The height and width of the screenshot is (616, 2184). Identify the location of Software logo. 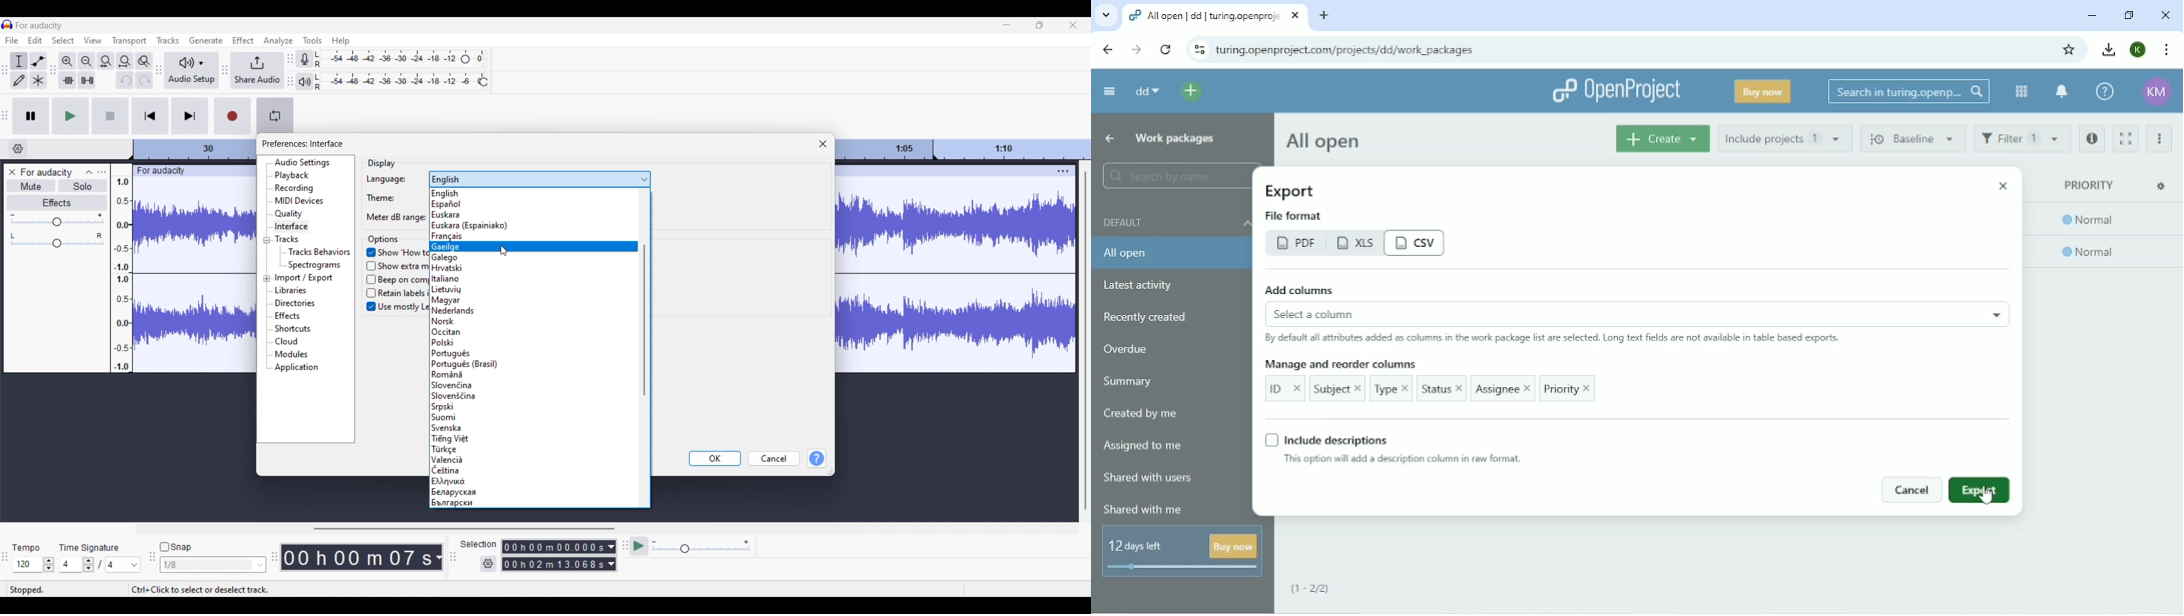
(7, 24).